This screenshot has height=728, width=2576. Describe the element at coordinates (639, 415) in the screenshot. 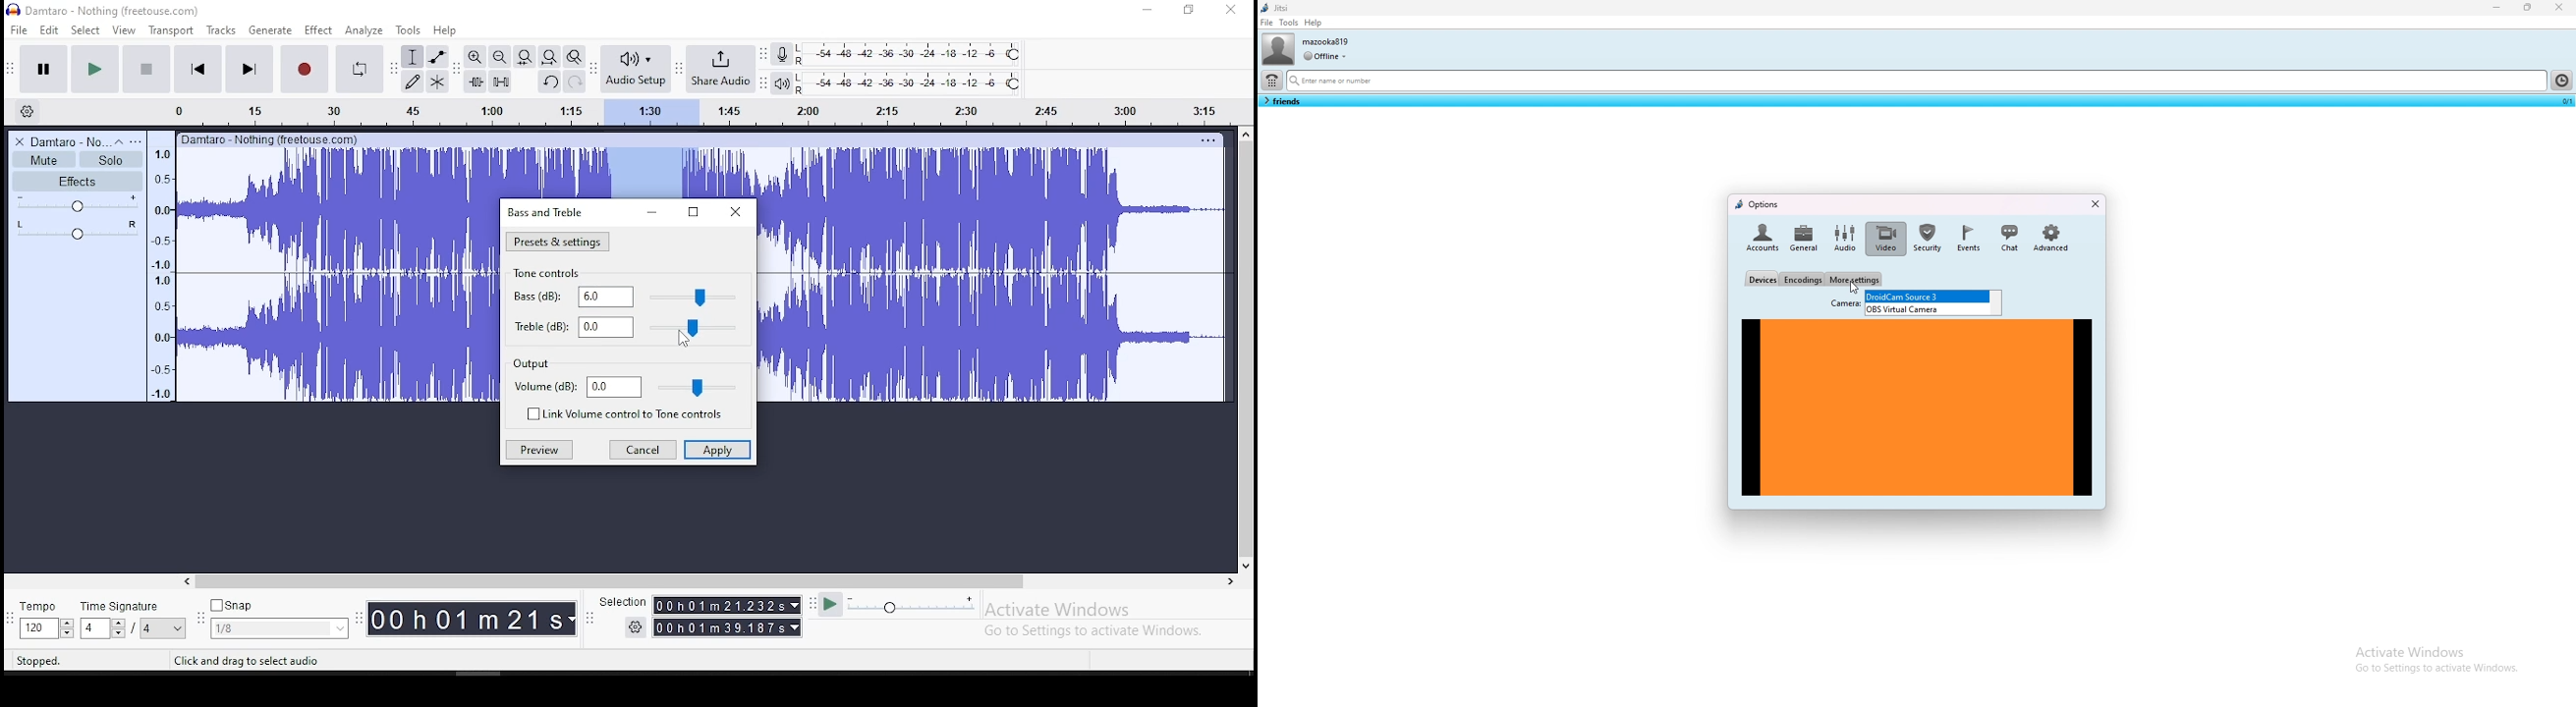

I see `link volume control to tone control on/off` at that location.